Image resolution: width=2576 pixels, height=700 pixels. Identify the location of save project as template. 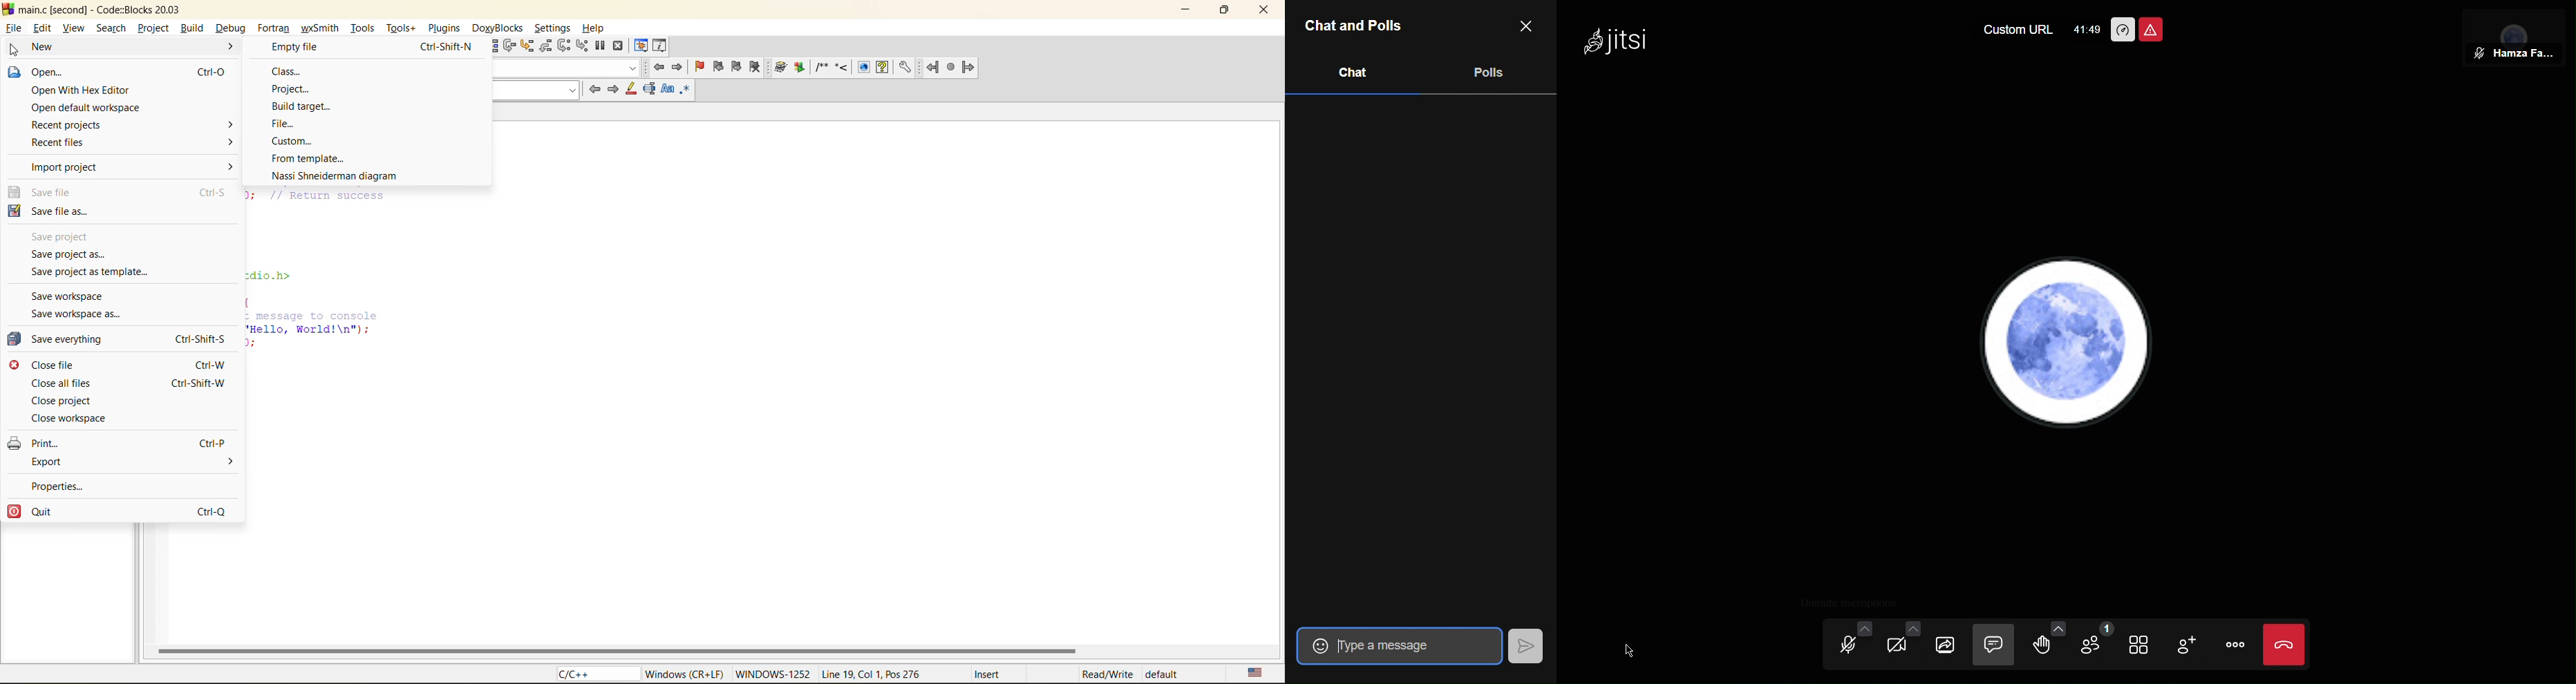
(95, 274).